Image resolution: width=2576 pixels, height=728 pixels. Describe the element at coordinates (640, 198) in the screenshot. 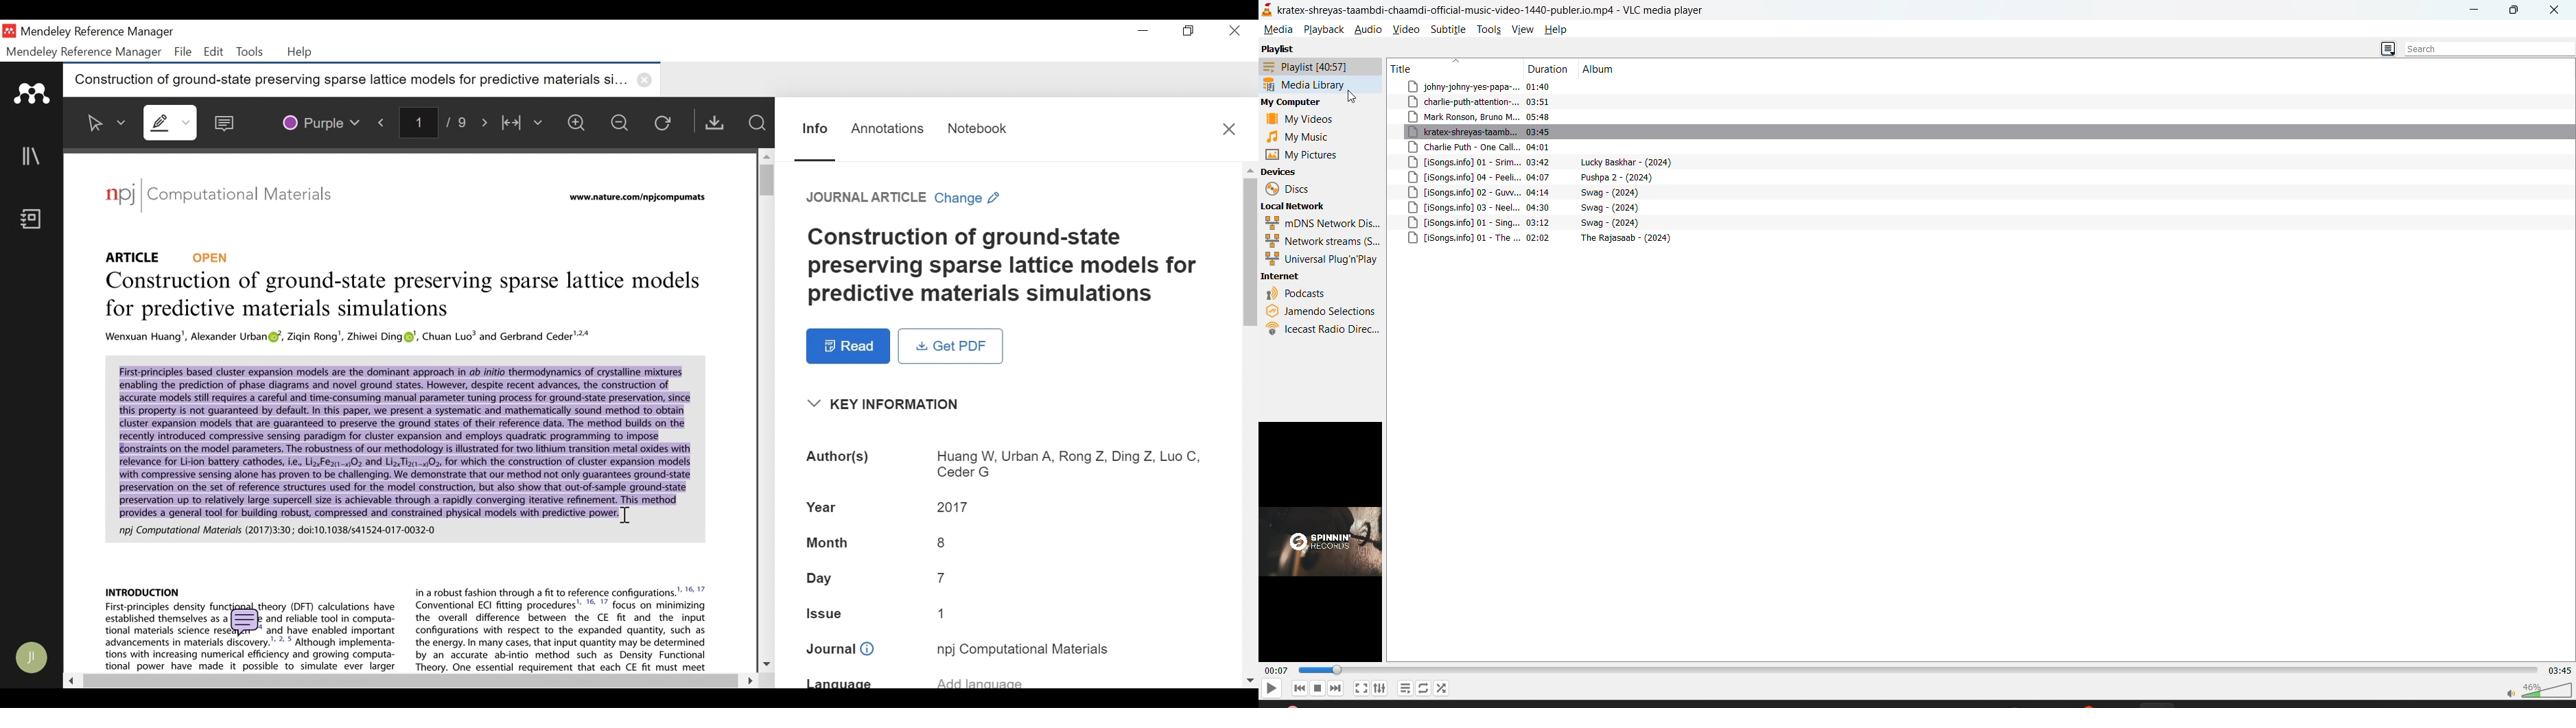

I see `URL` at that location.